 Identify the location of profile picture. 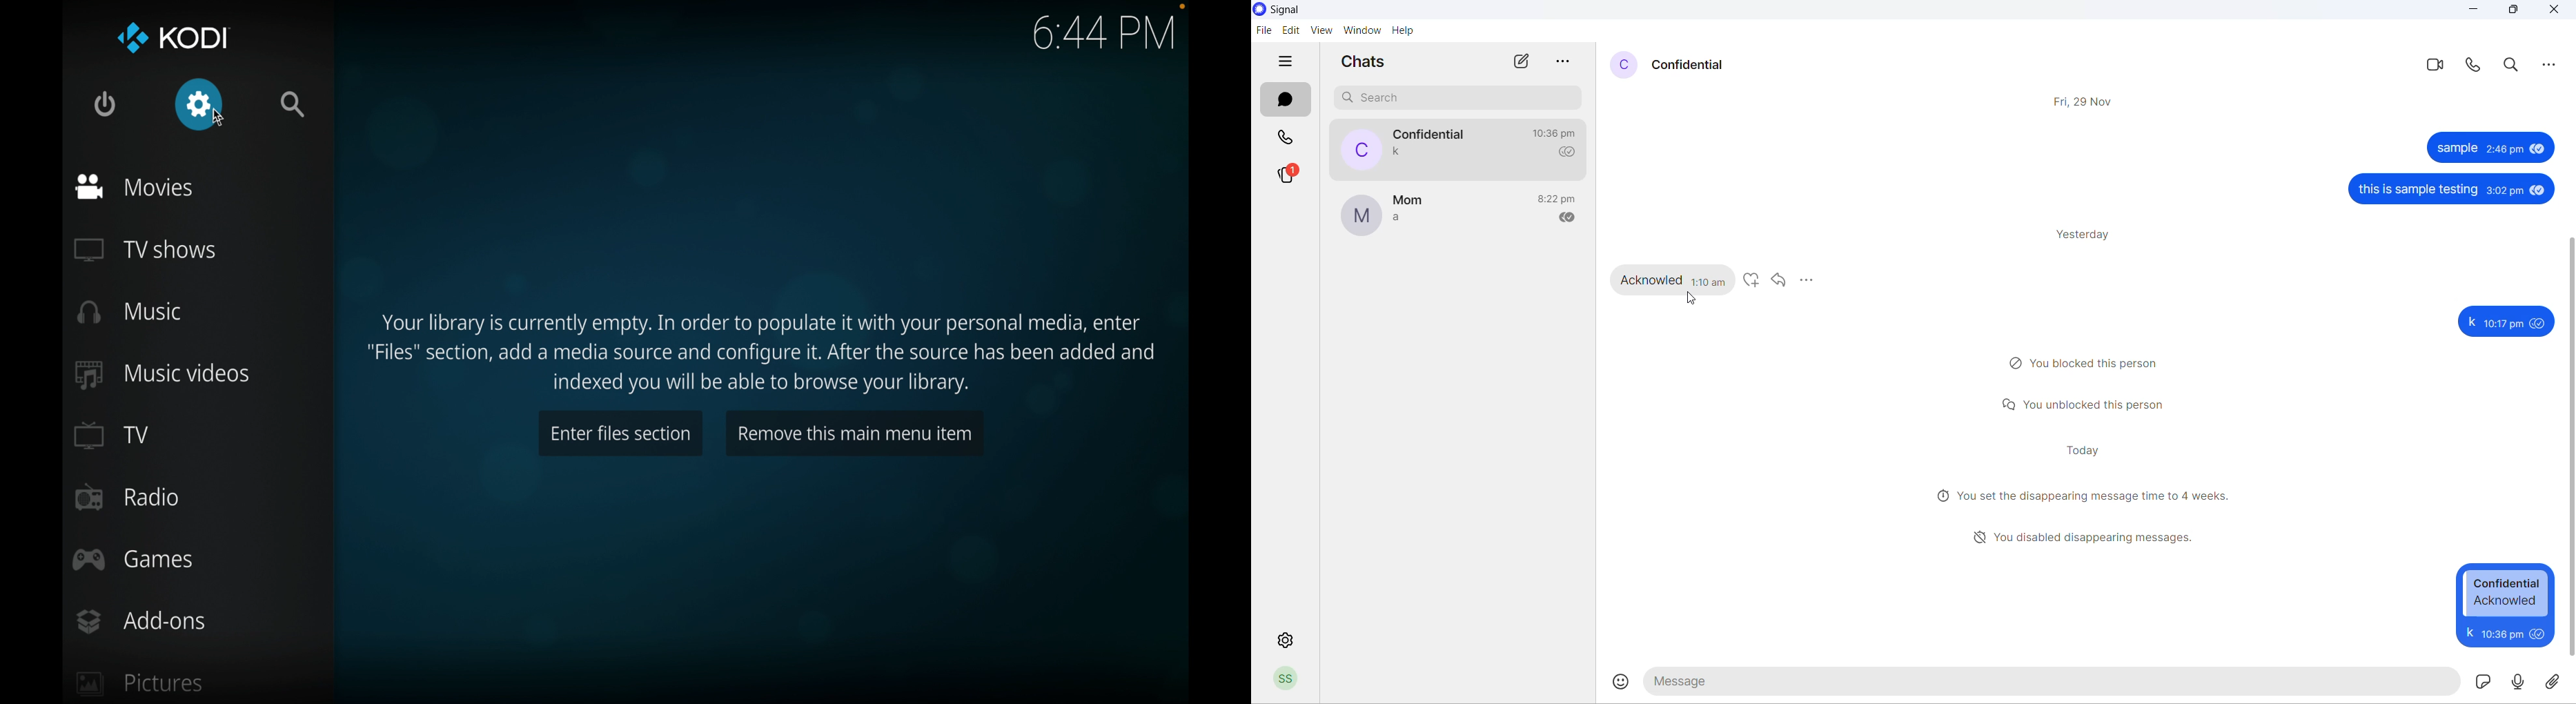
(1361, 149).